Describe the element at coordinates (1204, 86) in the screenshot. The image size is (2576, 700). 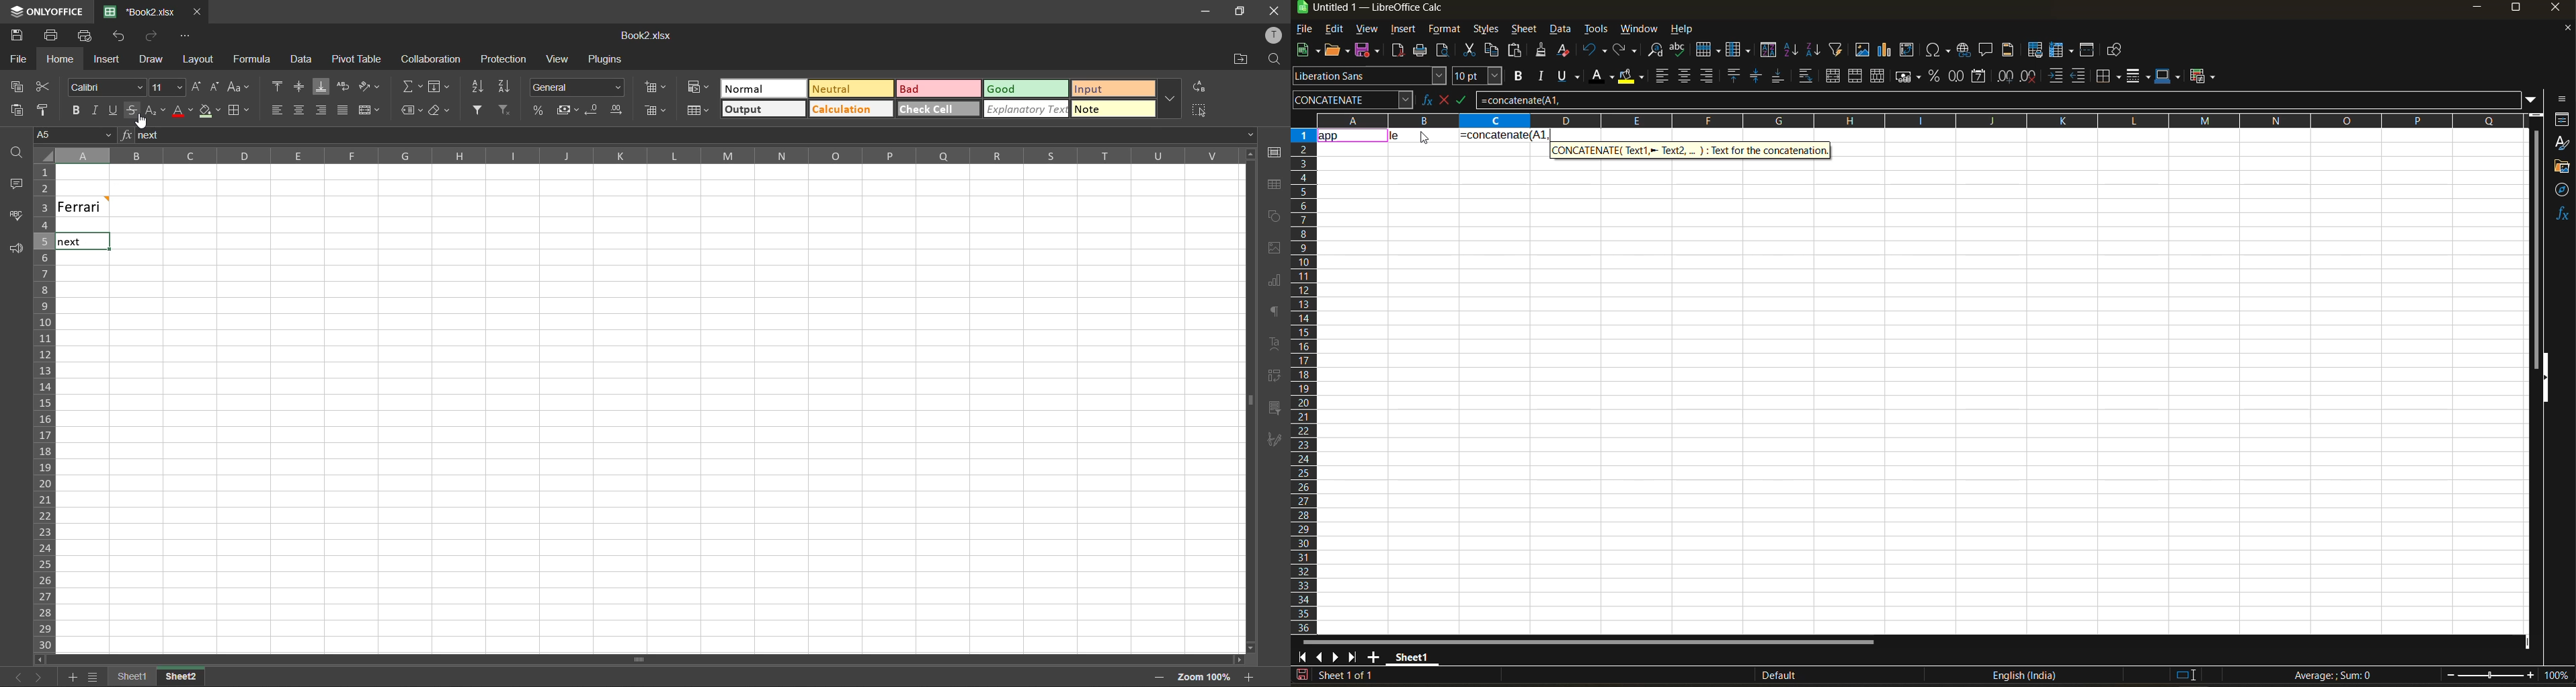
I see `replace` at that location.